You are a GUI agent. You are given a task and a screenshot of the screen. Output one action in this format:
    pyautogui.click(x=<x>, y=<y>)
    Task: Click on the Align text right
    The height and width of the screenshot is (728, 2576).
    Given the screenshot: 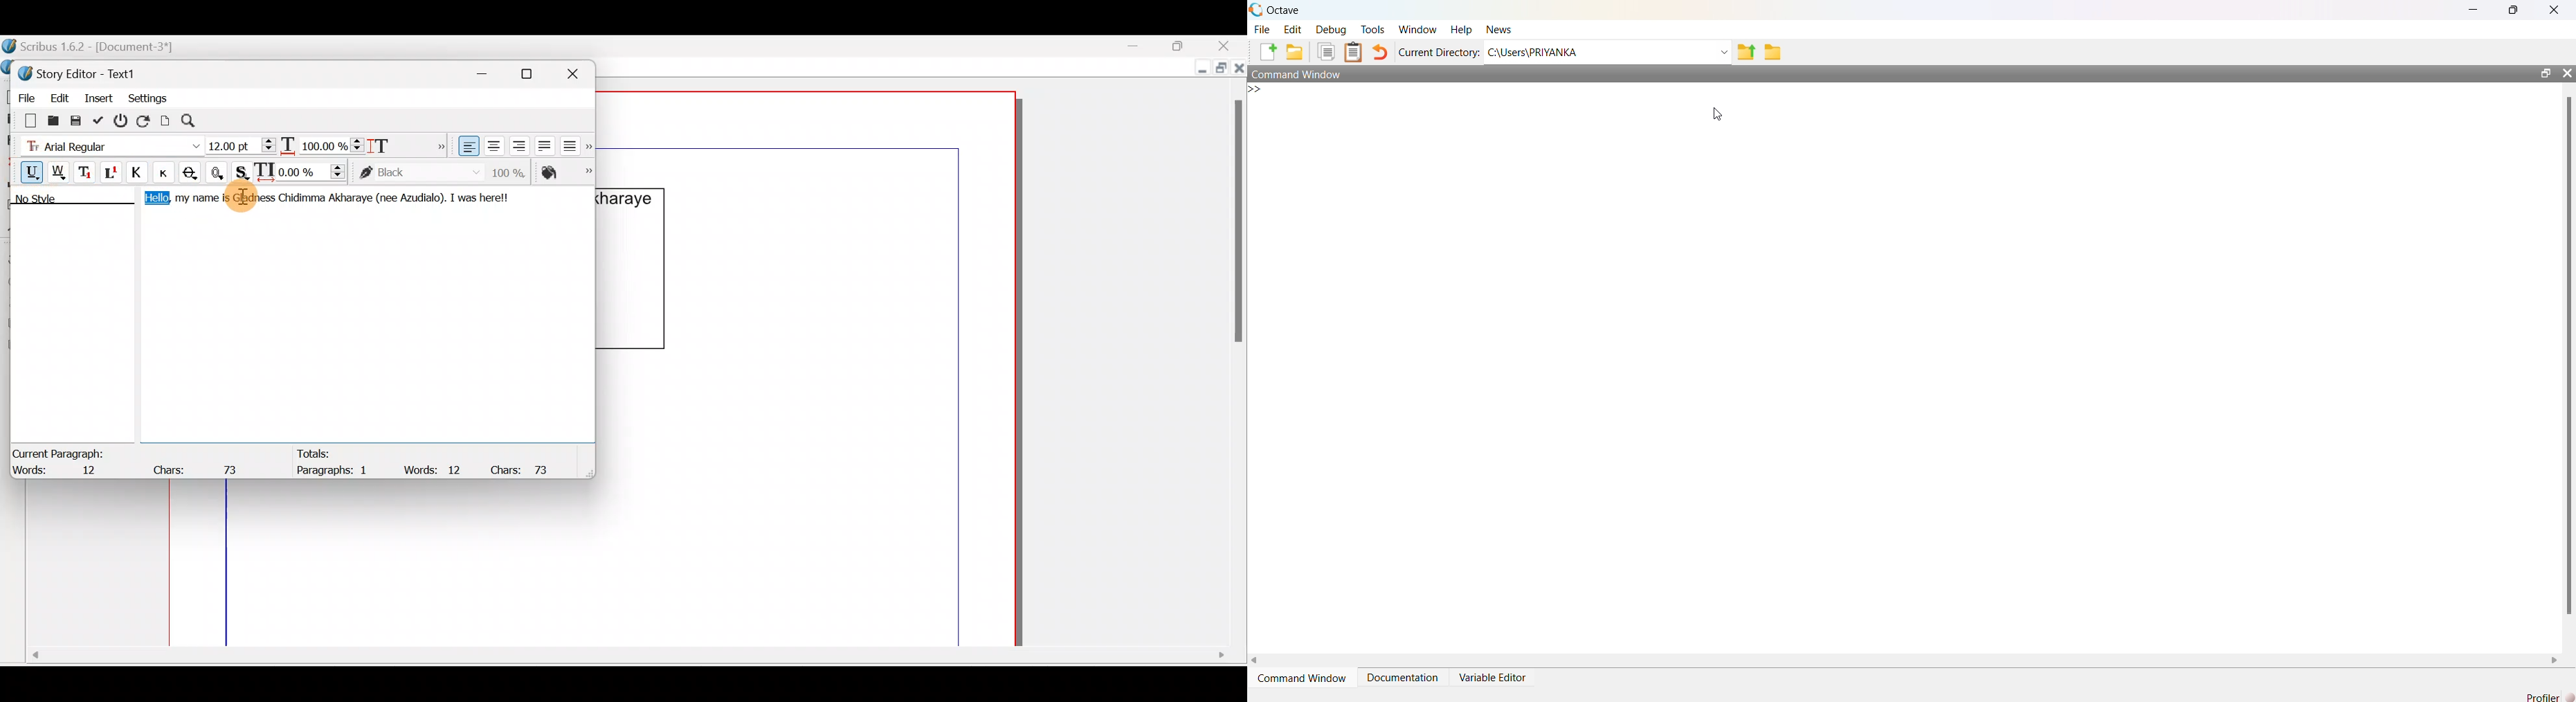 What is the action you would take?
    pyautogui.click(x=517, y=146)
    